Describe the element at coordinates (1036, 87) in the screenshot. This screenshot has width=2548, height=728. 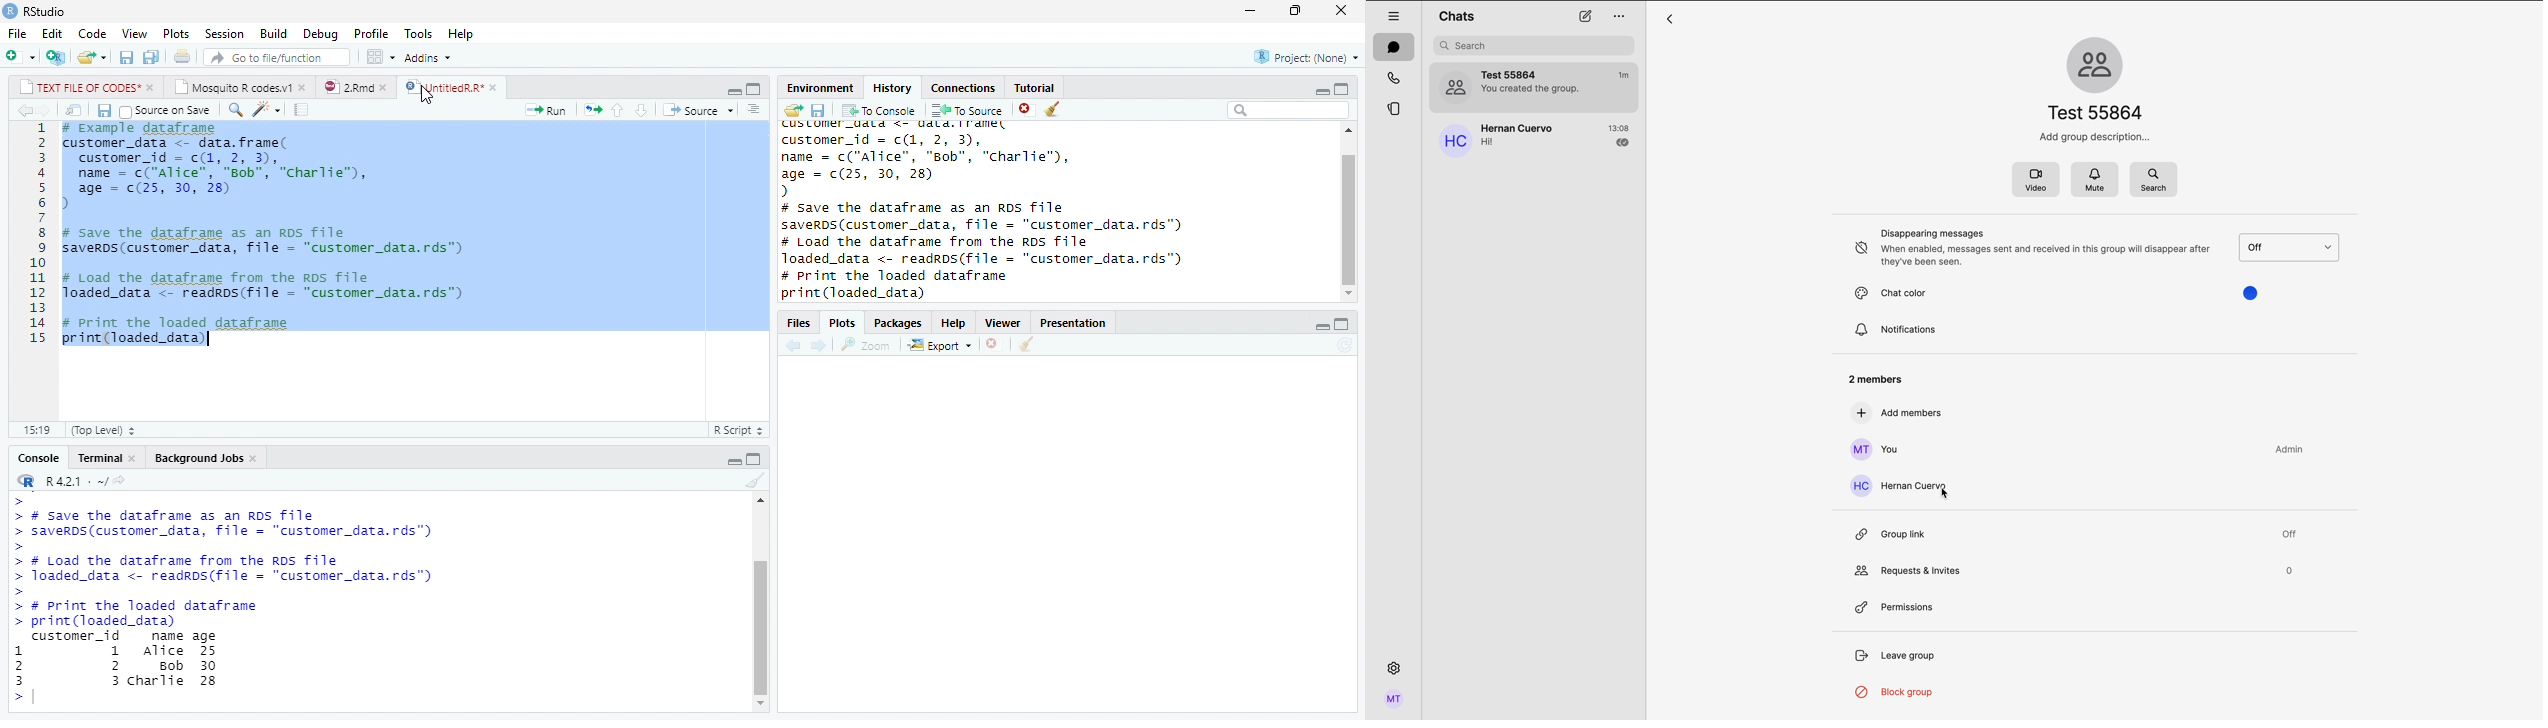
I see `Tutorial` at that location.